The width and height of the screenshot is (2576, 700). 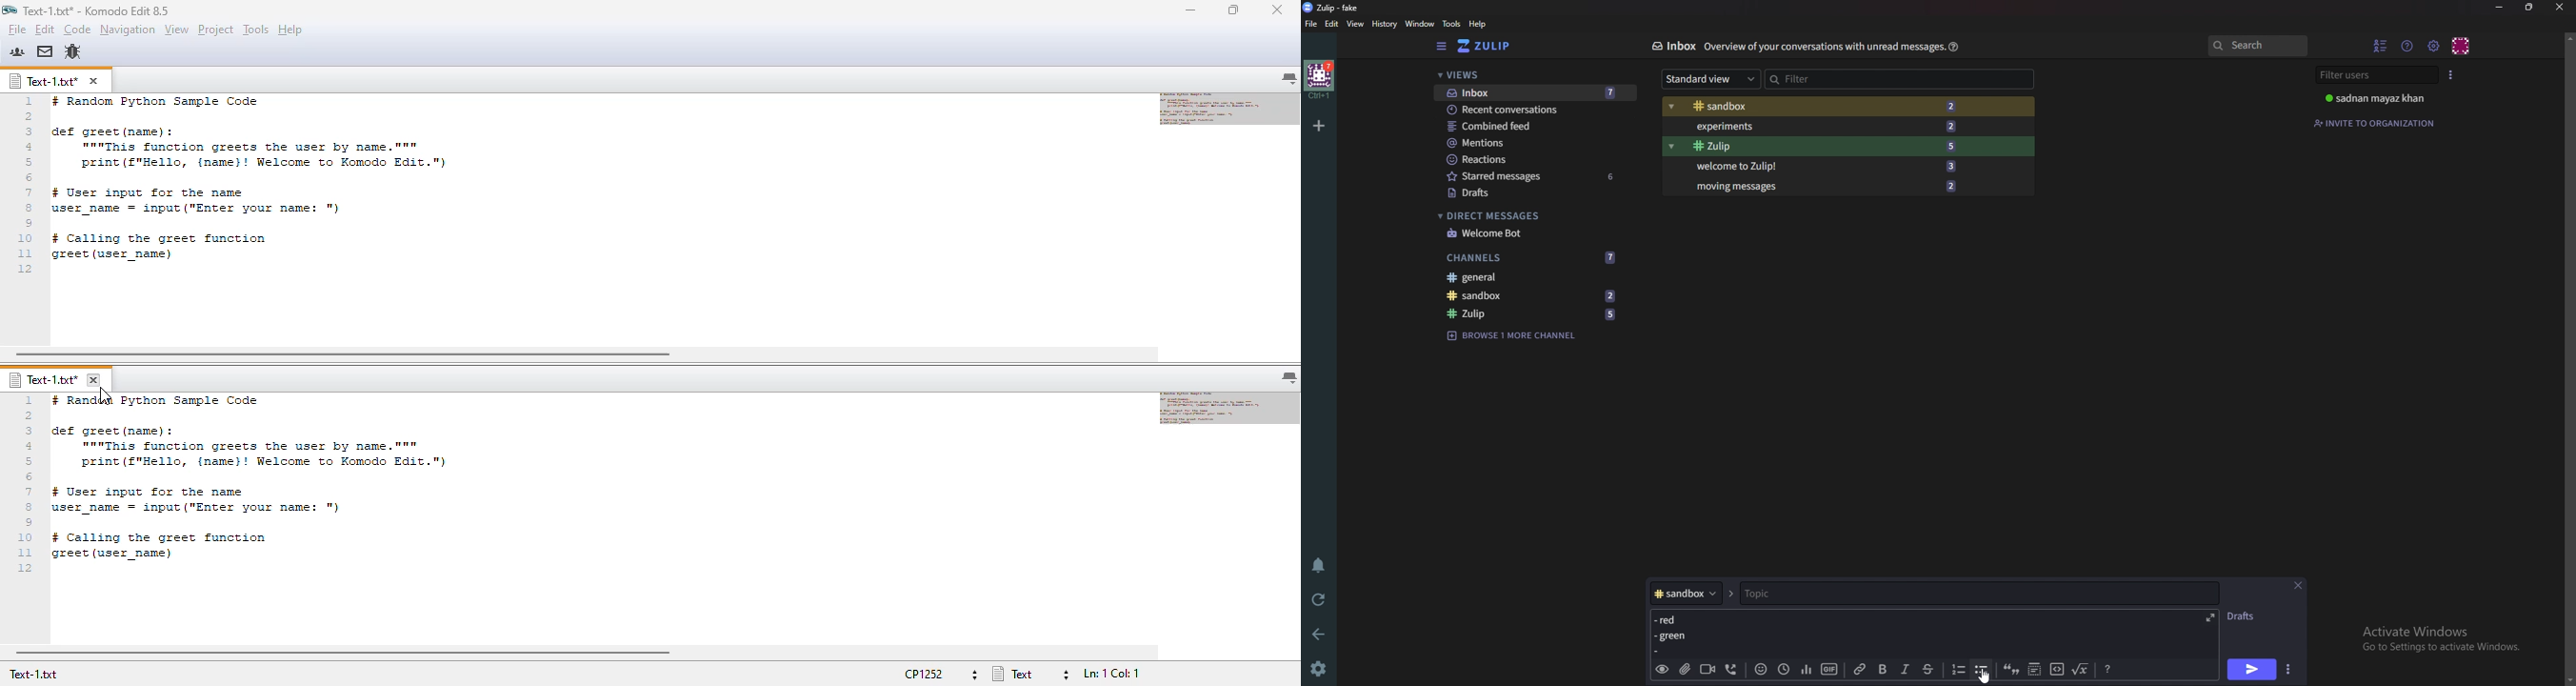 What do you see at coordinates (256, 30) in the screenshot?
I see `tools` at bounding box center [256, 30].